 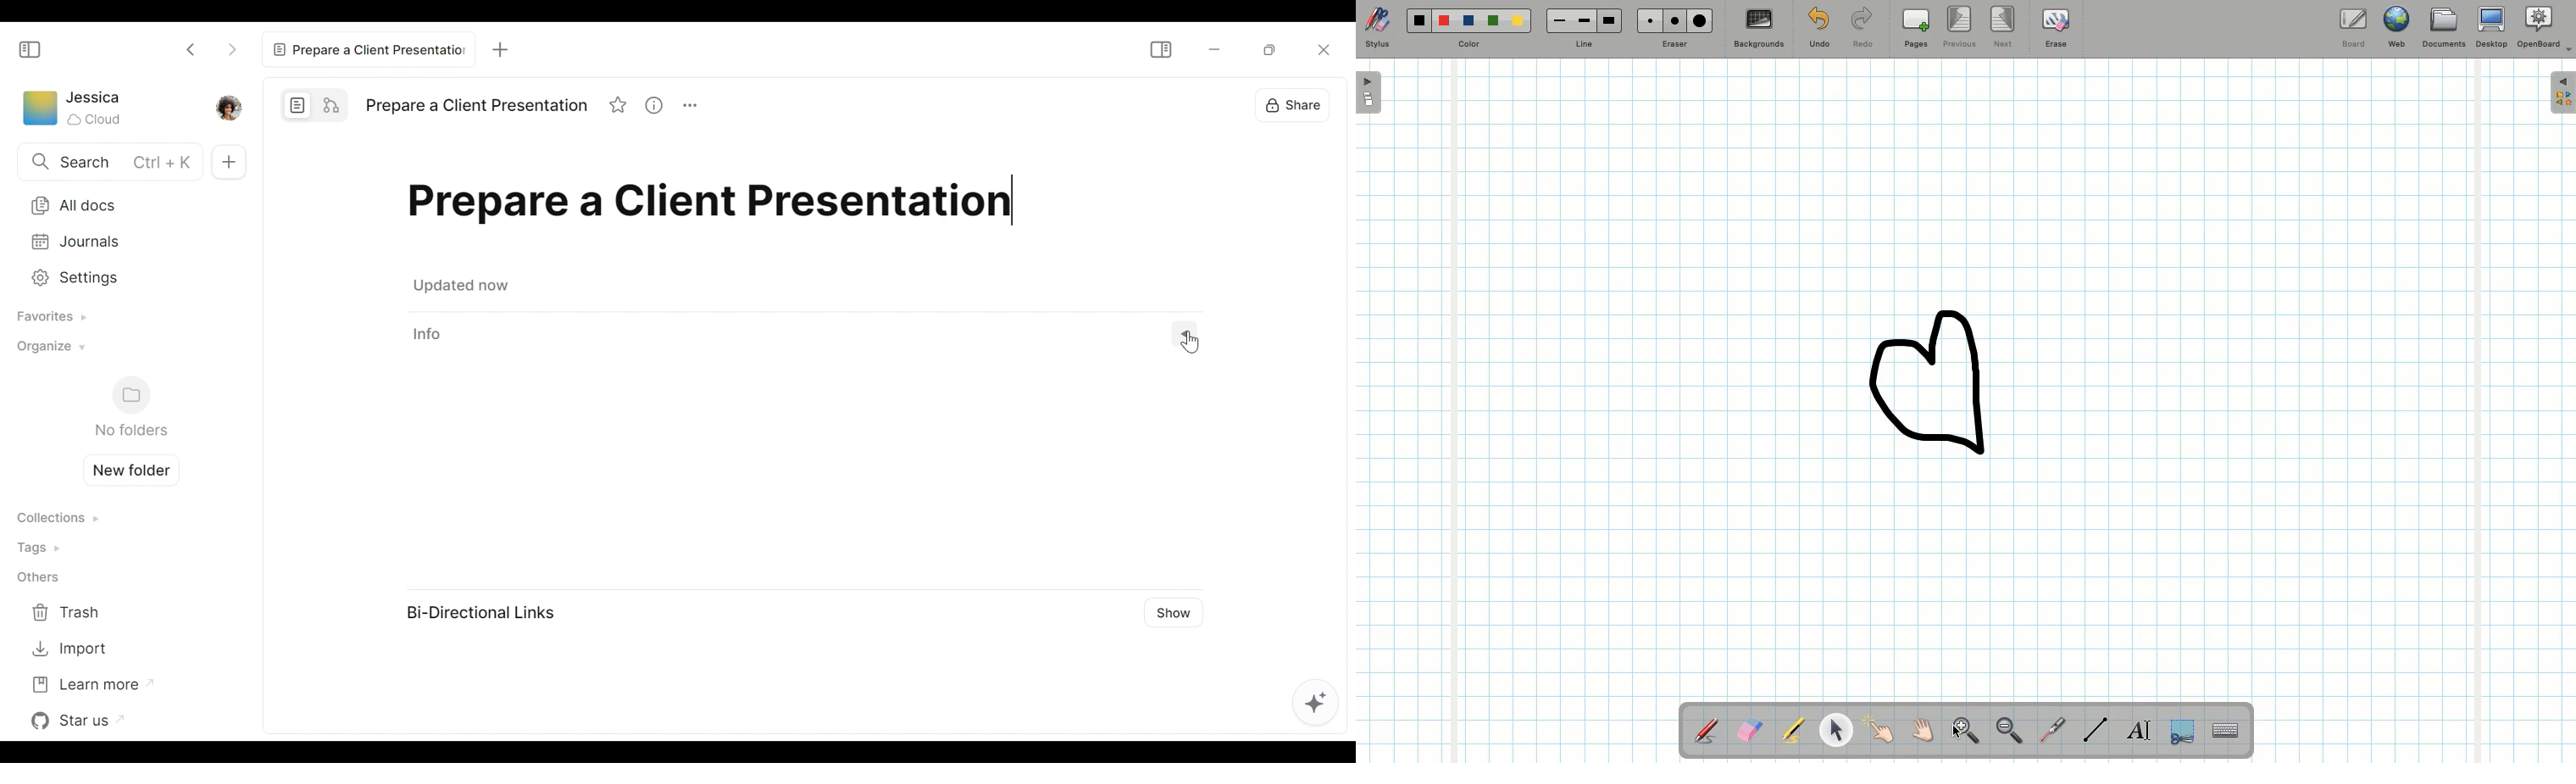 What do you see at coordinates (81, 721) in the screenshot?
I see `Star us` at bounding box center [81, 721].